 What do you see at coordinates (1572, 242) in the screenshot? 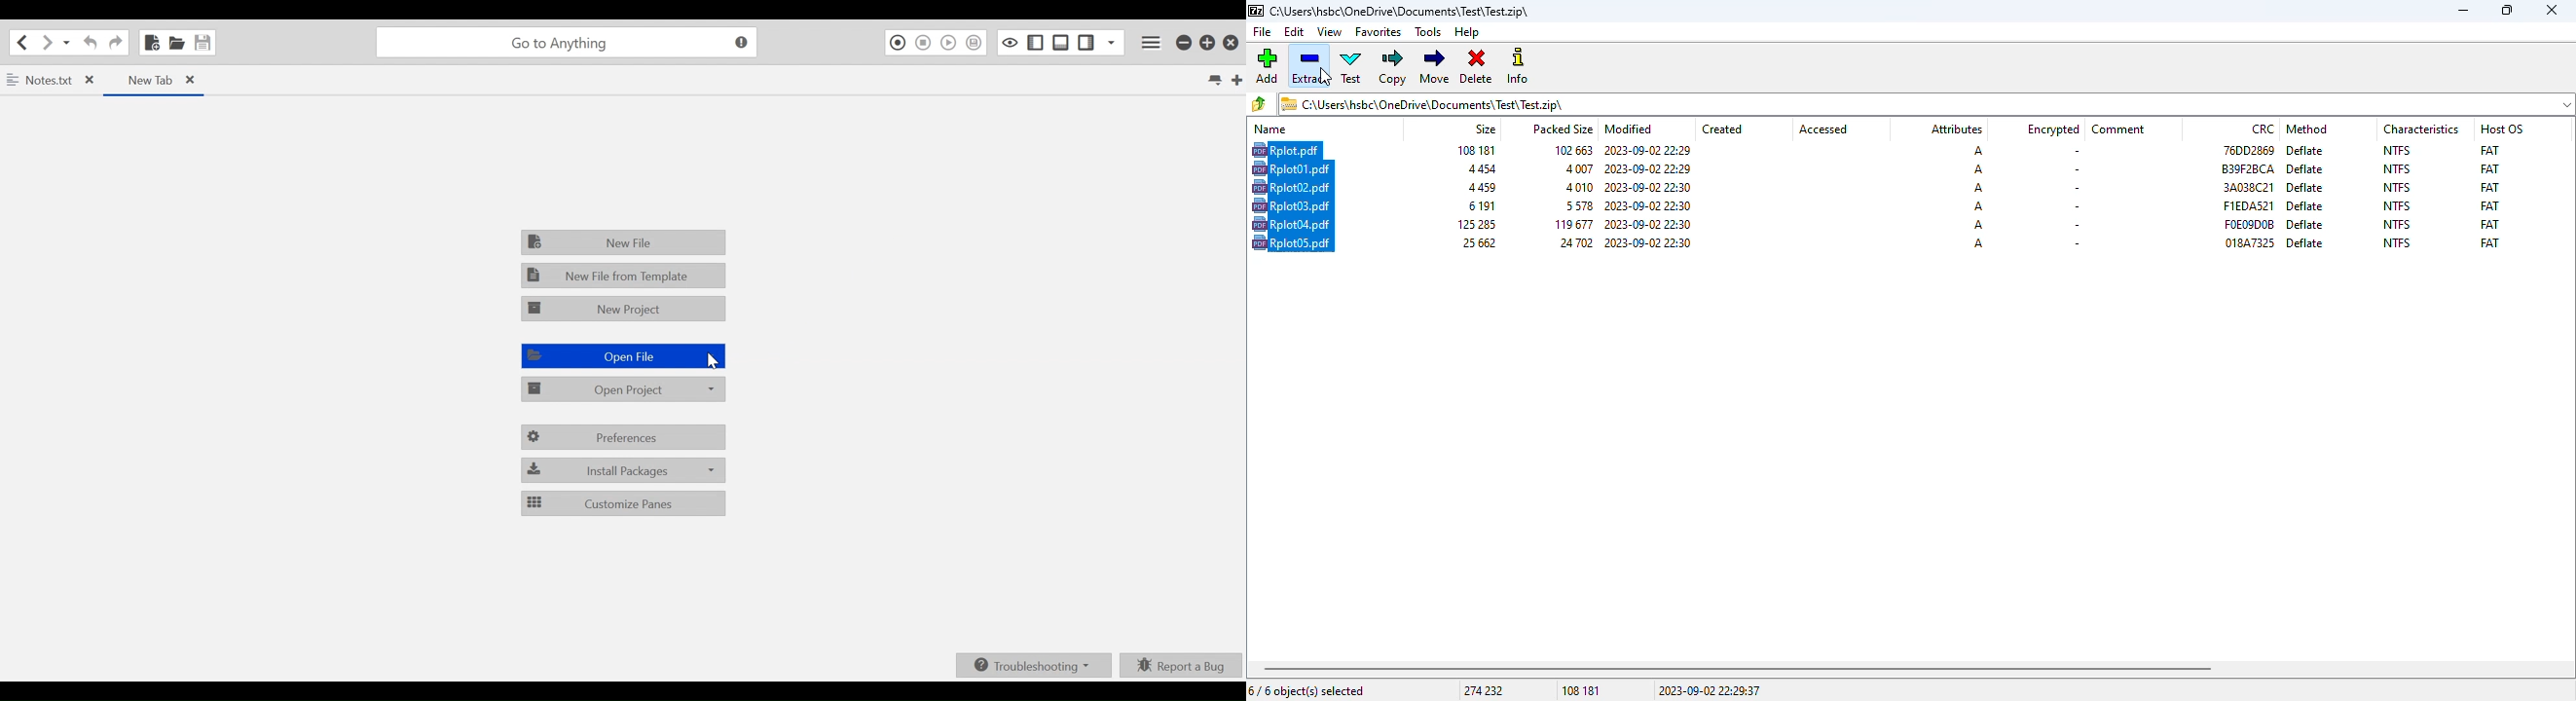
I see `packed size` at bounding box center [1572, 242].